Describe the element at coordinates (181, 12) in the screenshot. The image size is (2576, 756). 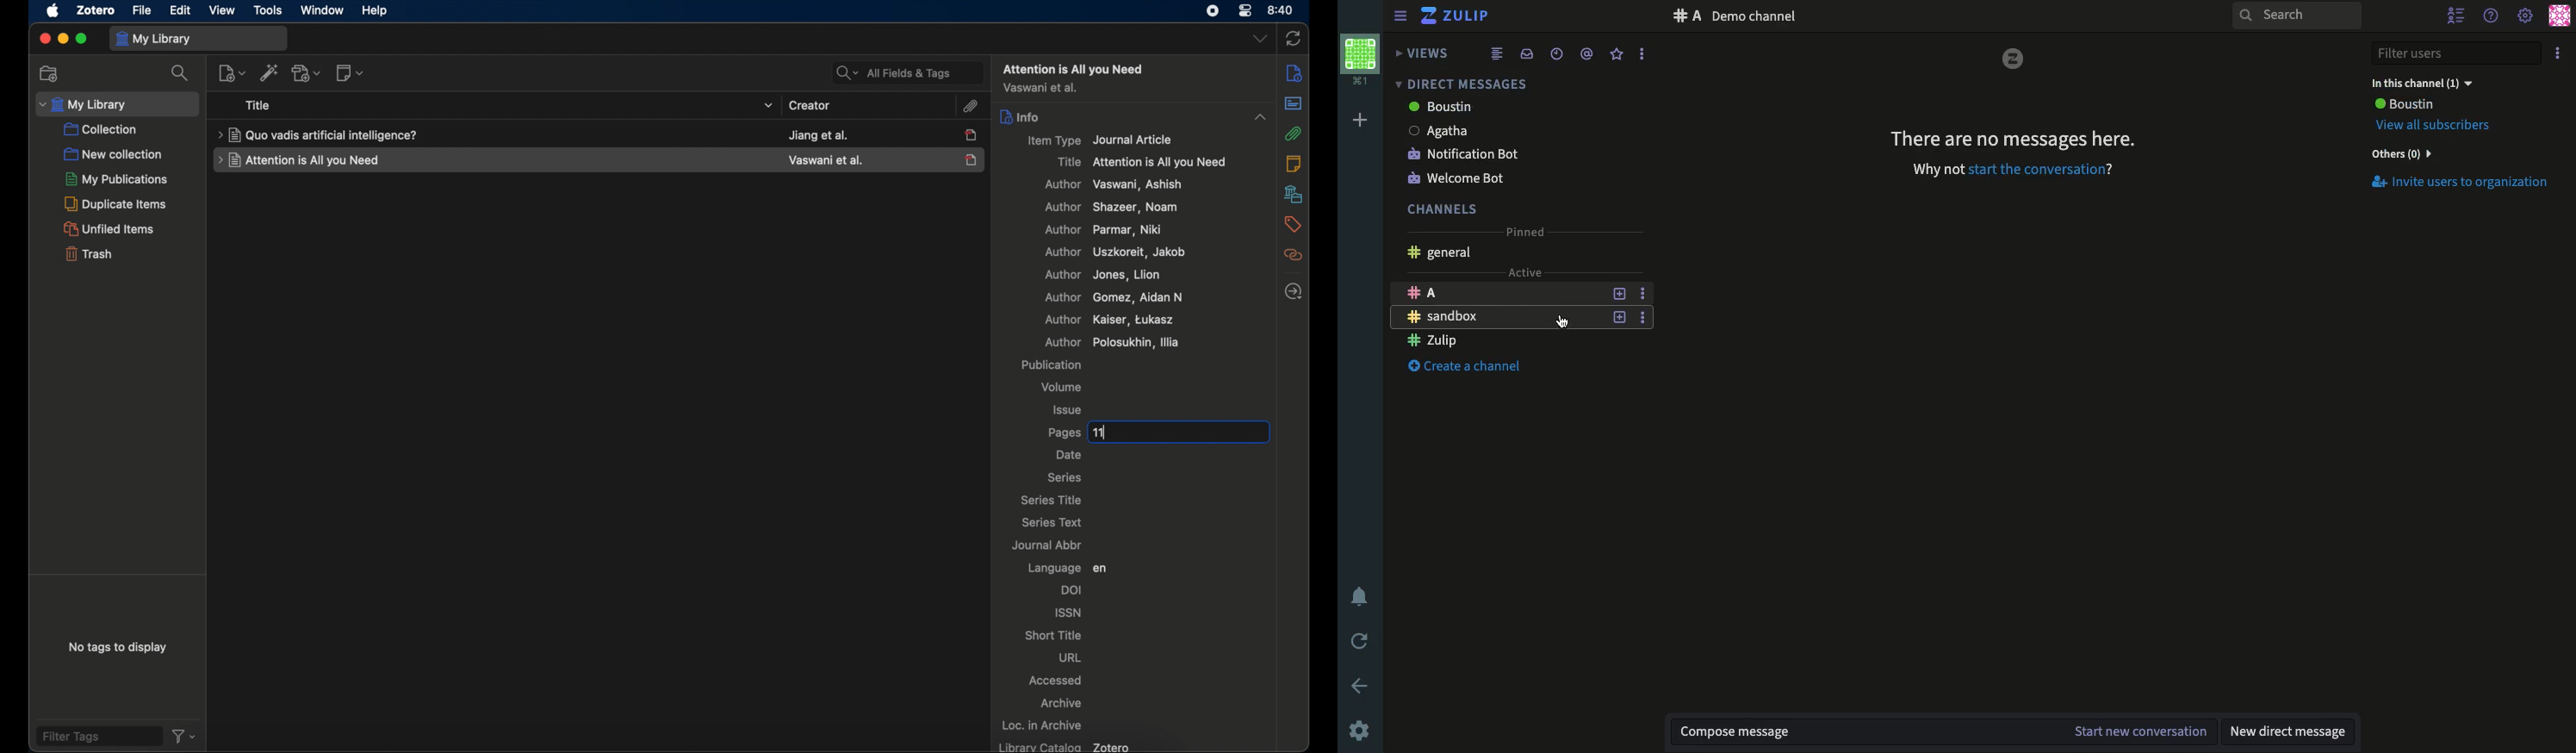
I see `edit` at that location.